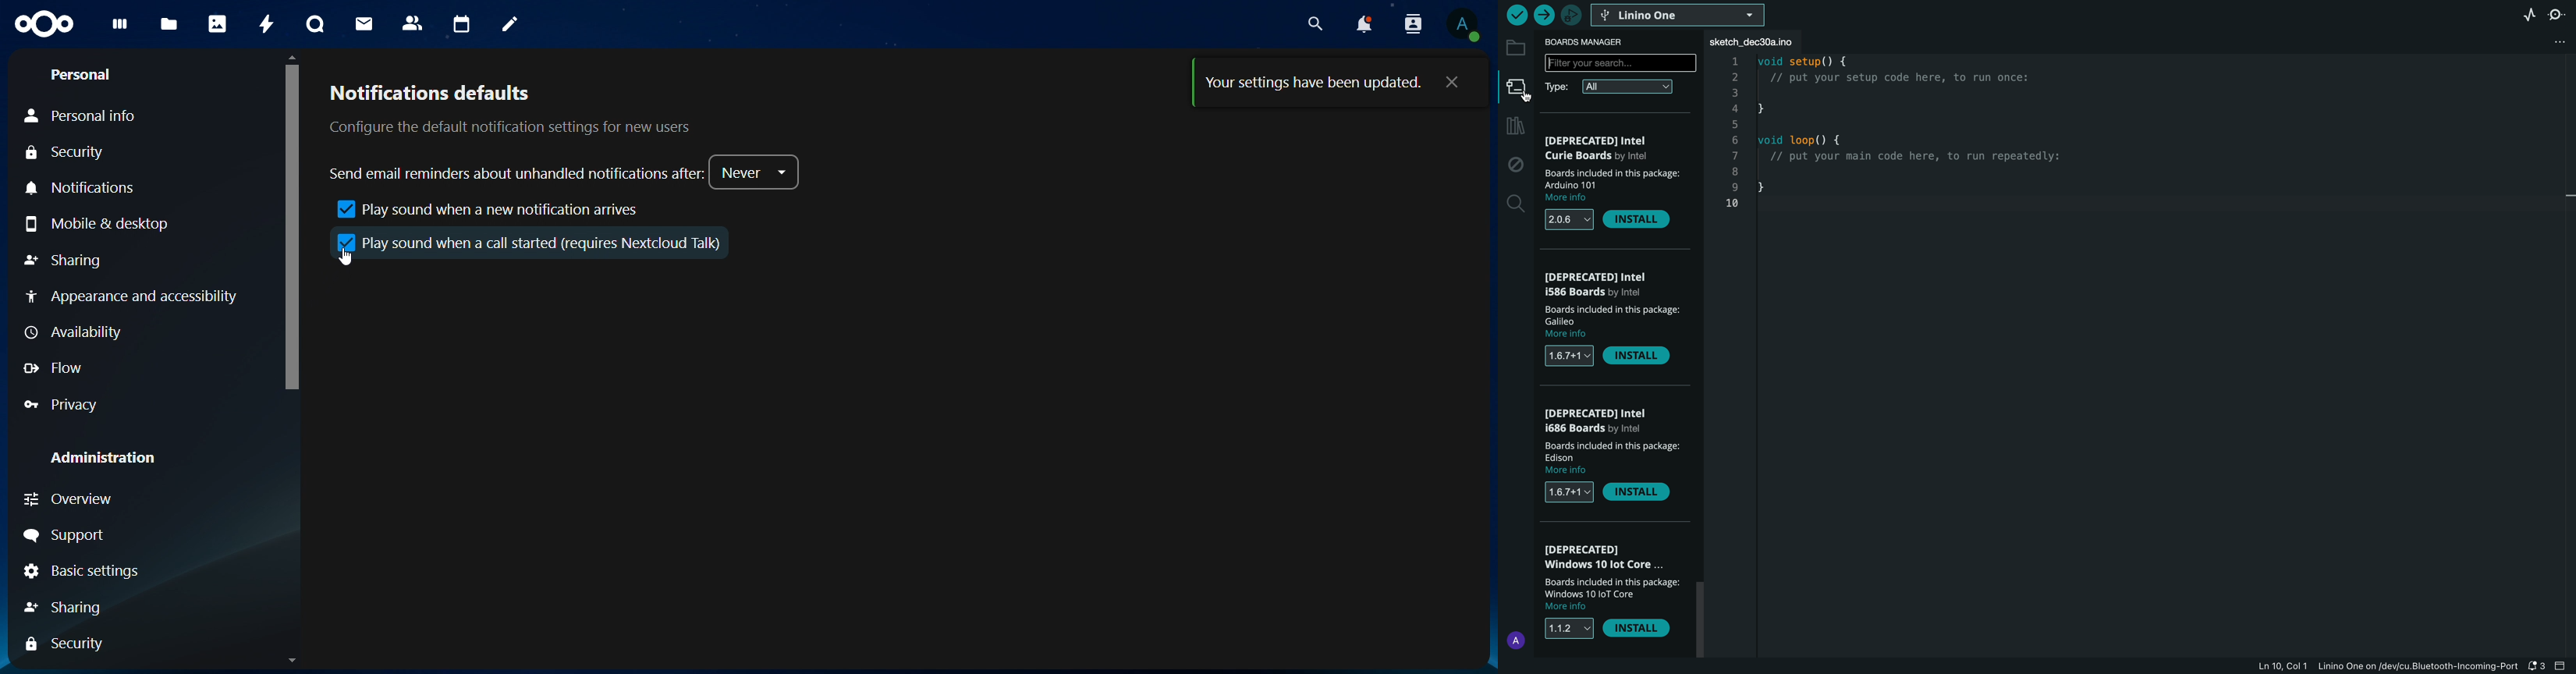 This screenshot has height=700, width=2576. Describe the element at coordinates (88, 188) in the screenshot. I see `Notification` at that location.